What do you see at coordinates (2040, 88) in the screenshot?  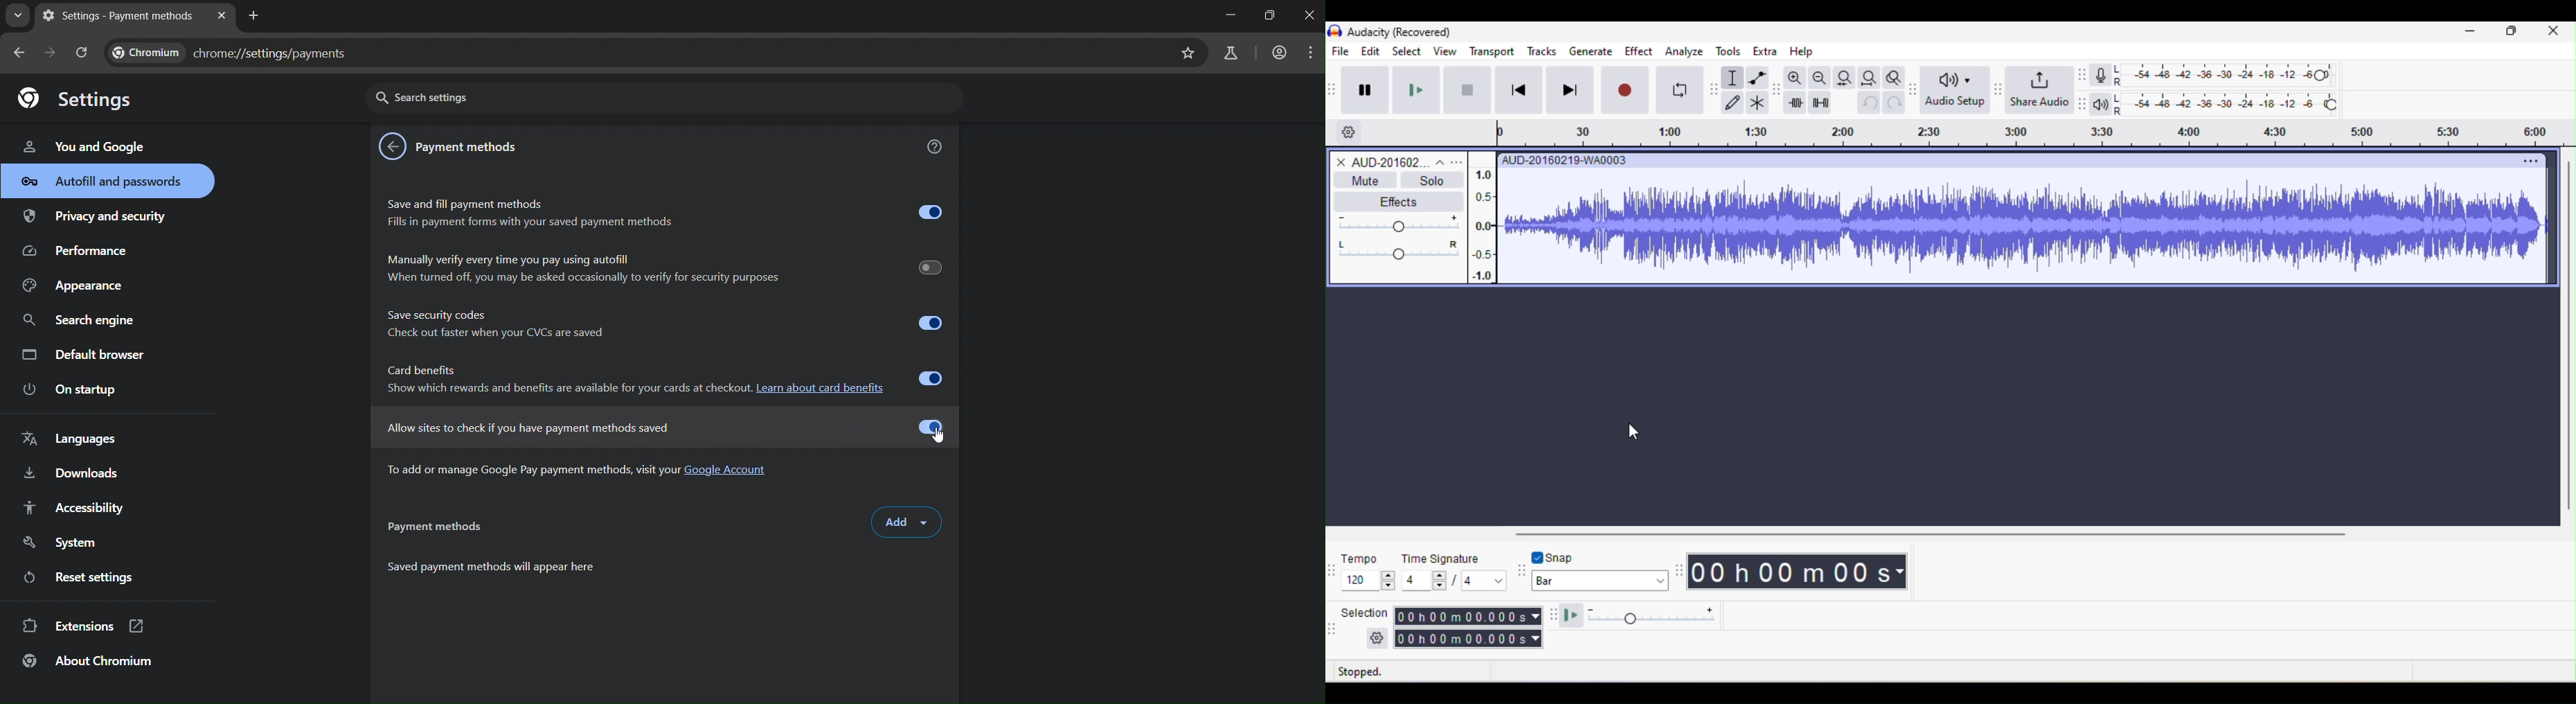 I see `share audio` at bounding box center [2040, 88].